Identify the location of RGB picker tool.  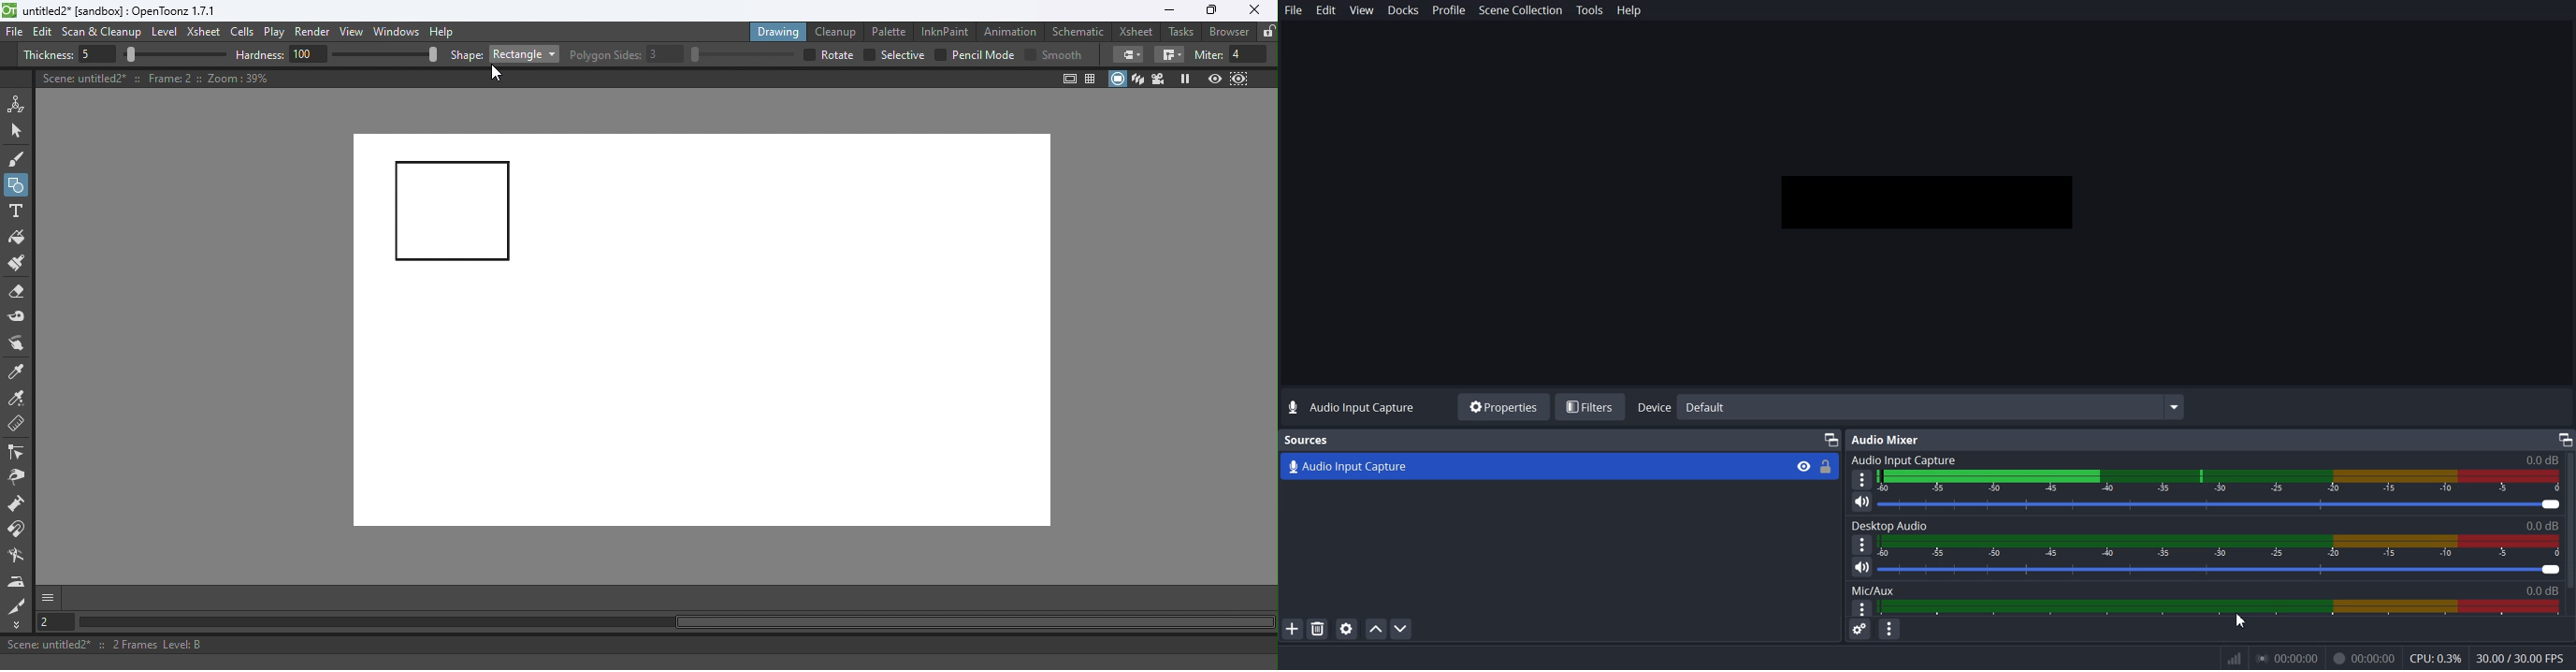
(20, 400).